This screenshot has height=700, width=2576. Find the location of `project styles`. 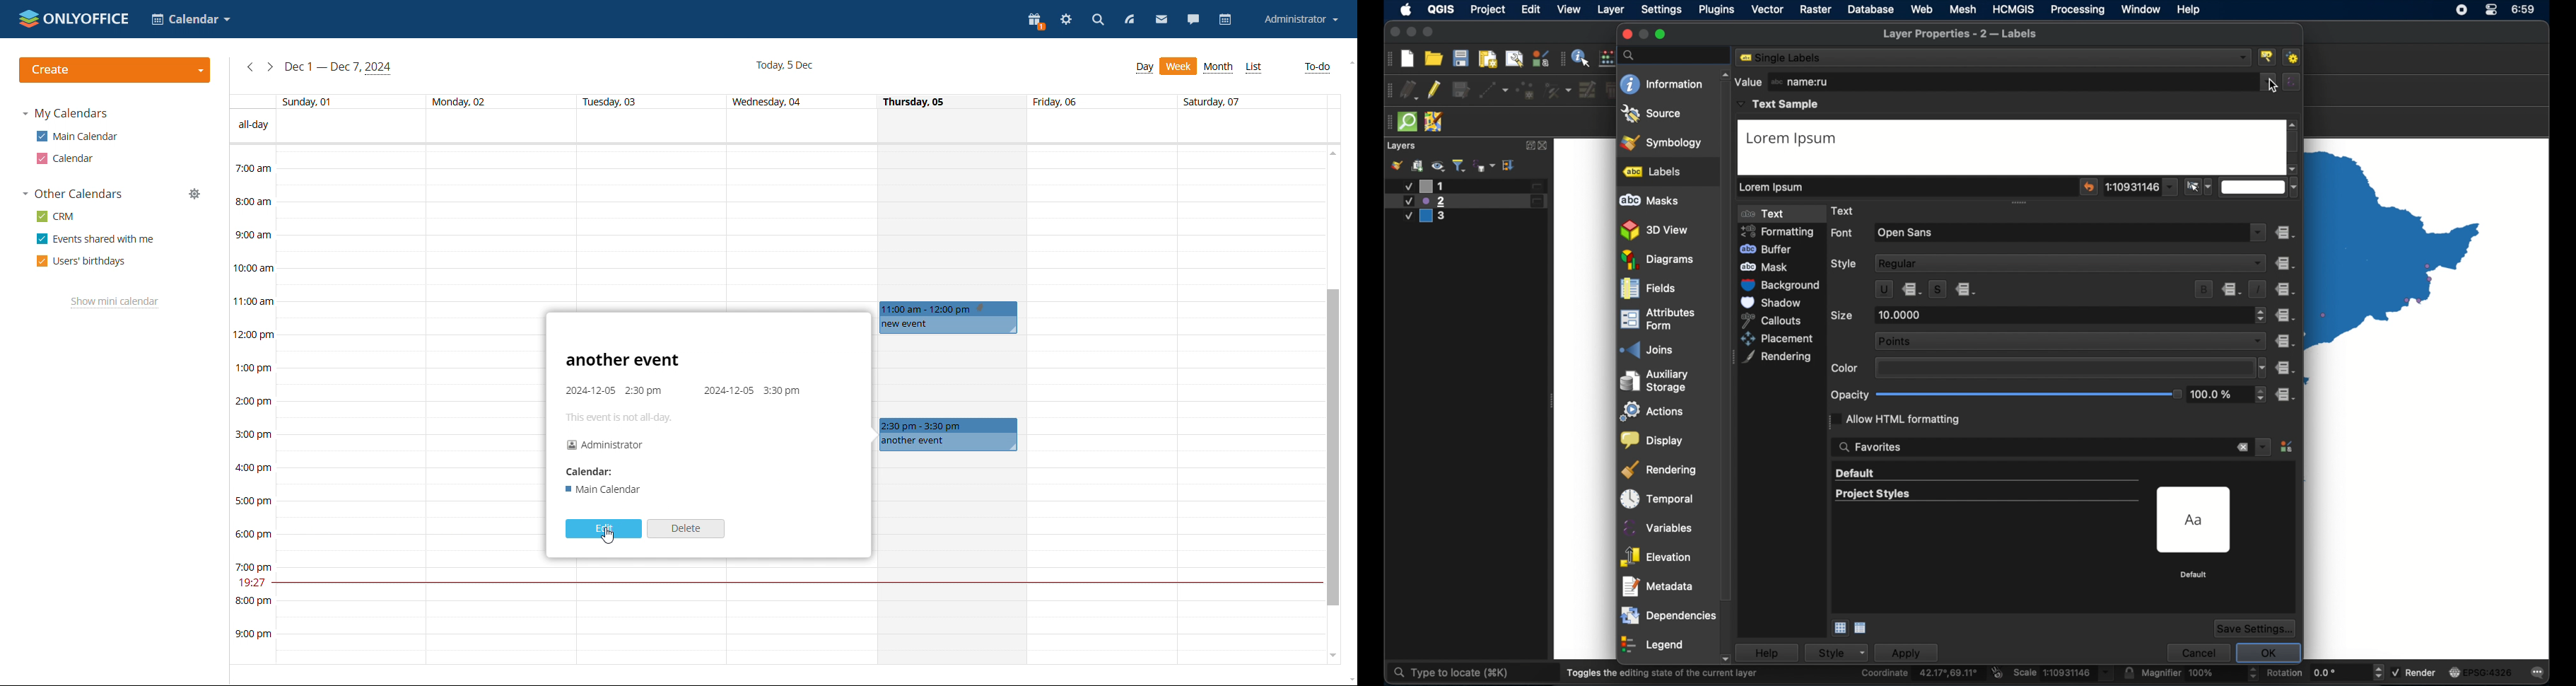

project styles is located at coordinates (1872, 494).